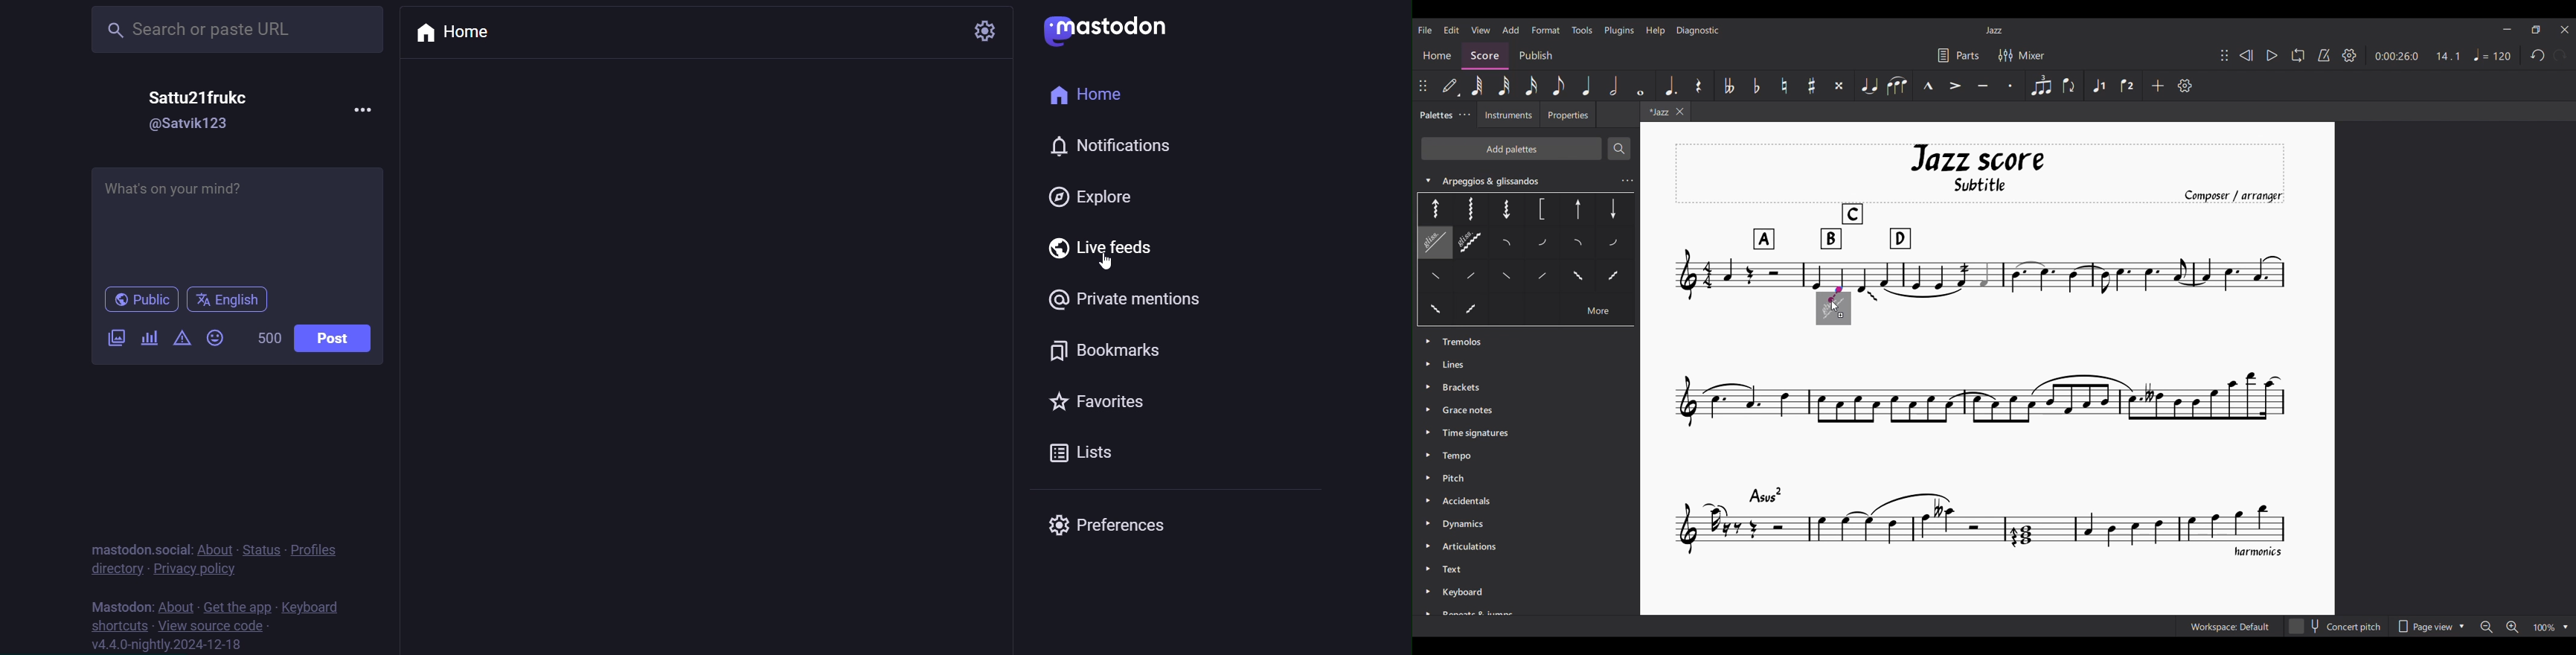 This screenshot has height=672, width=2576. What do you see at coordinates (234, 605) in the screenshot?
I see `get the app` at bounding box center [234, 605].